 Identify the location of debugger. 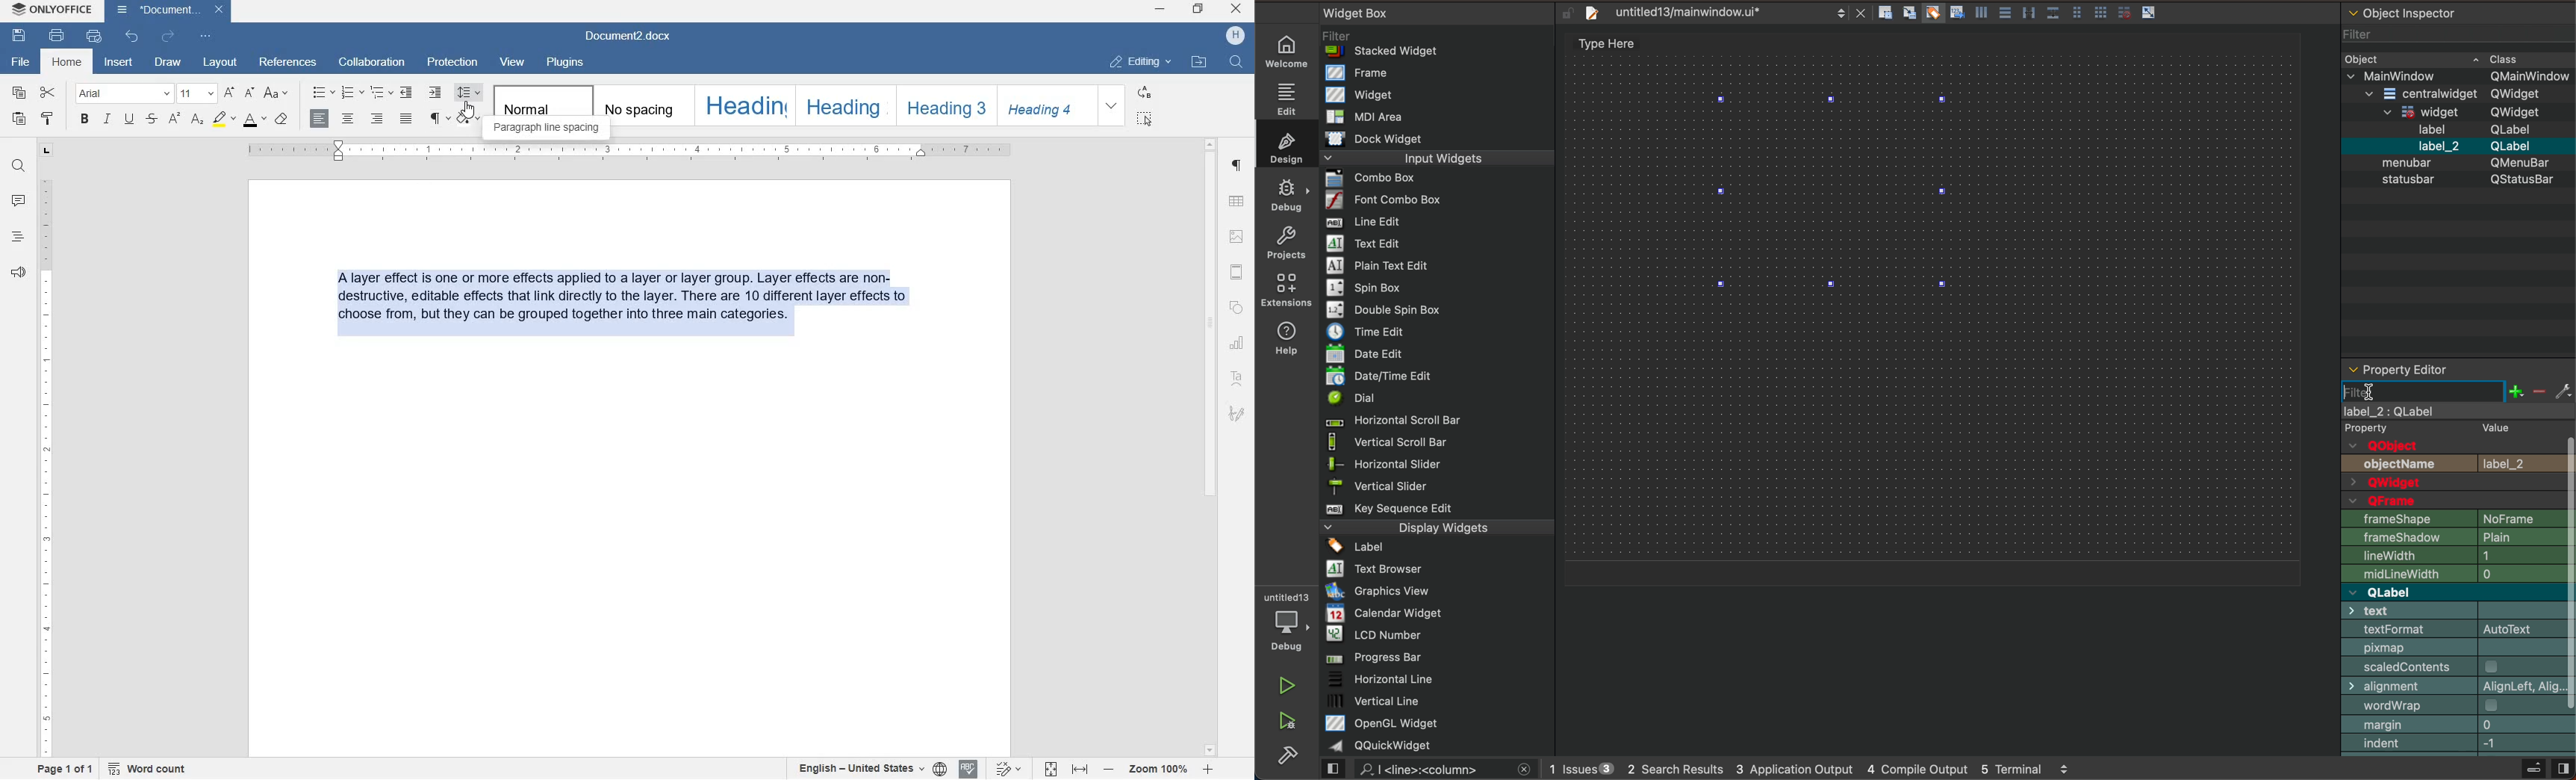
(1285, 620).